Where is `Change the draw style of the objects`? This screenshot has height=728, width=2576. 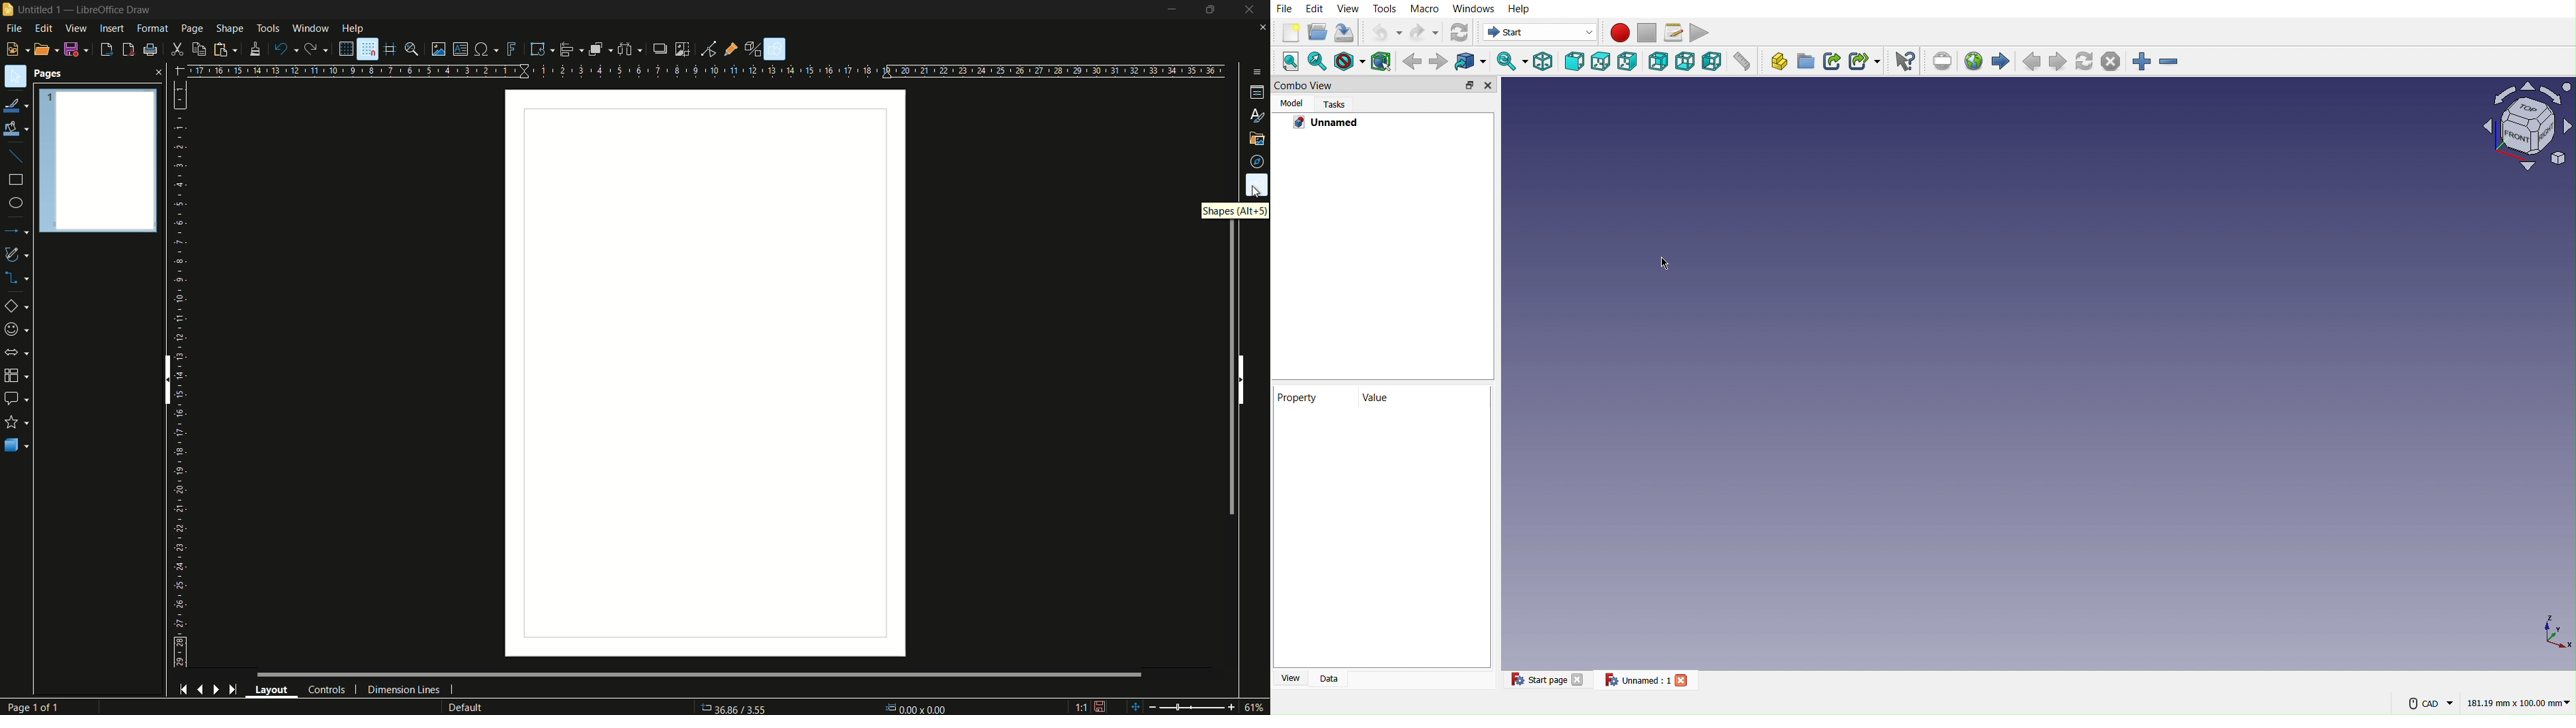 Change the draw style of the objects is located at coordinates (1351, 60).